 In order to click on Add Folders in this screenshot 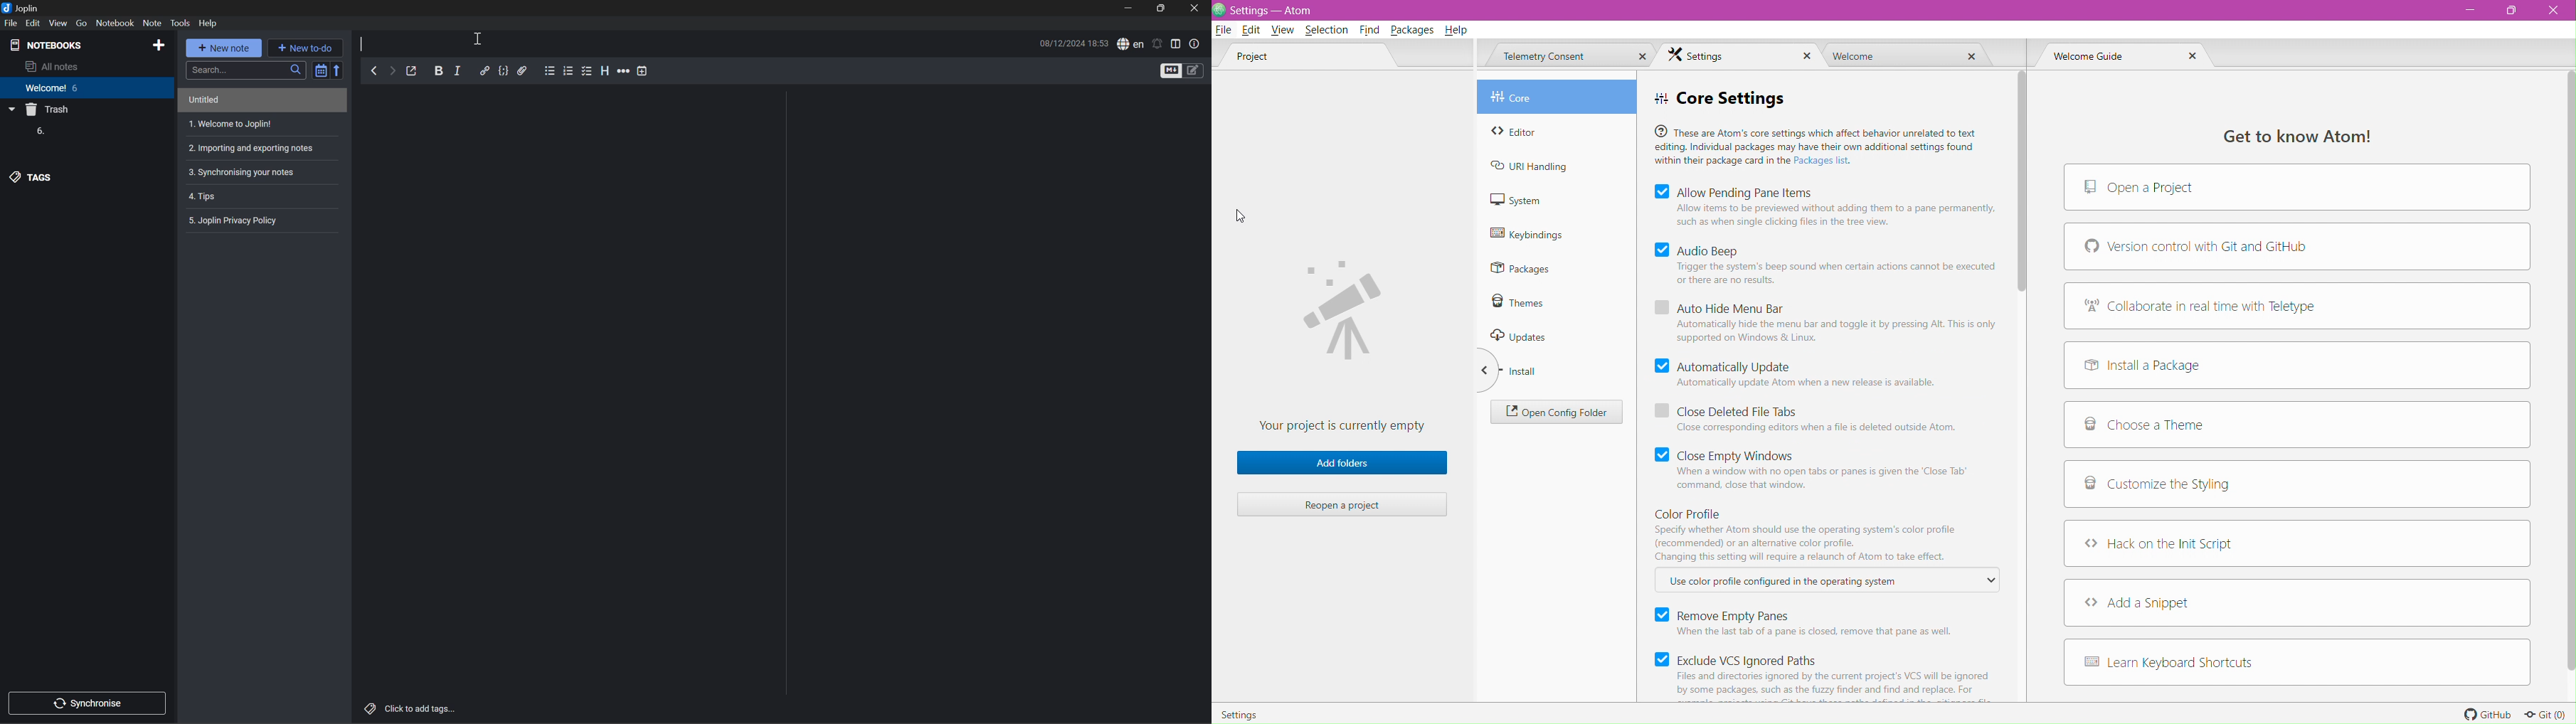, I will do `click(1342, 463)`.